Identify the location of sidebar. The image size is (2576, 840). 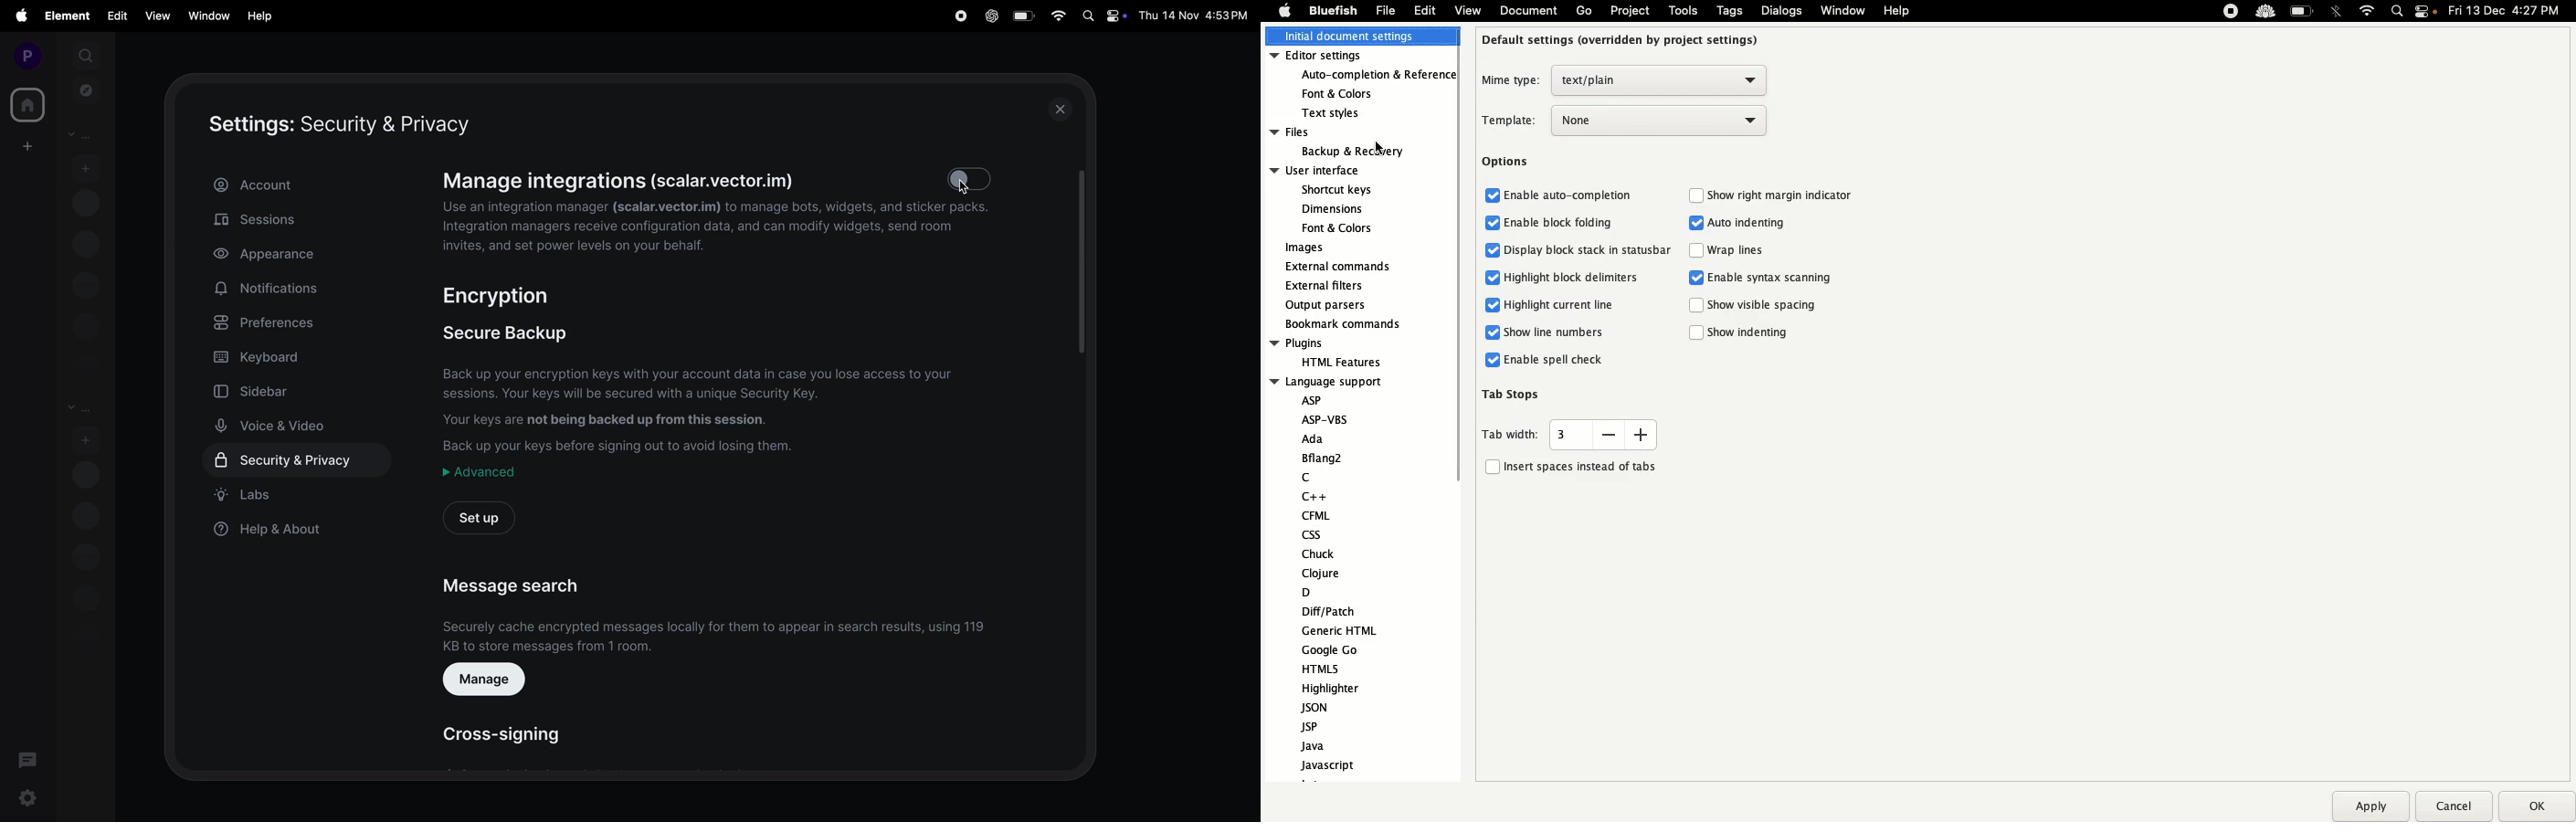
(255, 392).